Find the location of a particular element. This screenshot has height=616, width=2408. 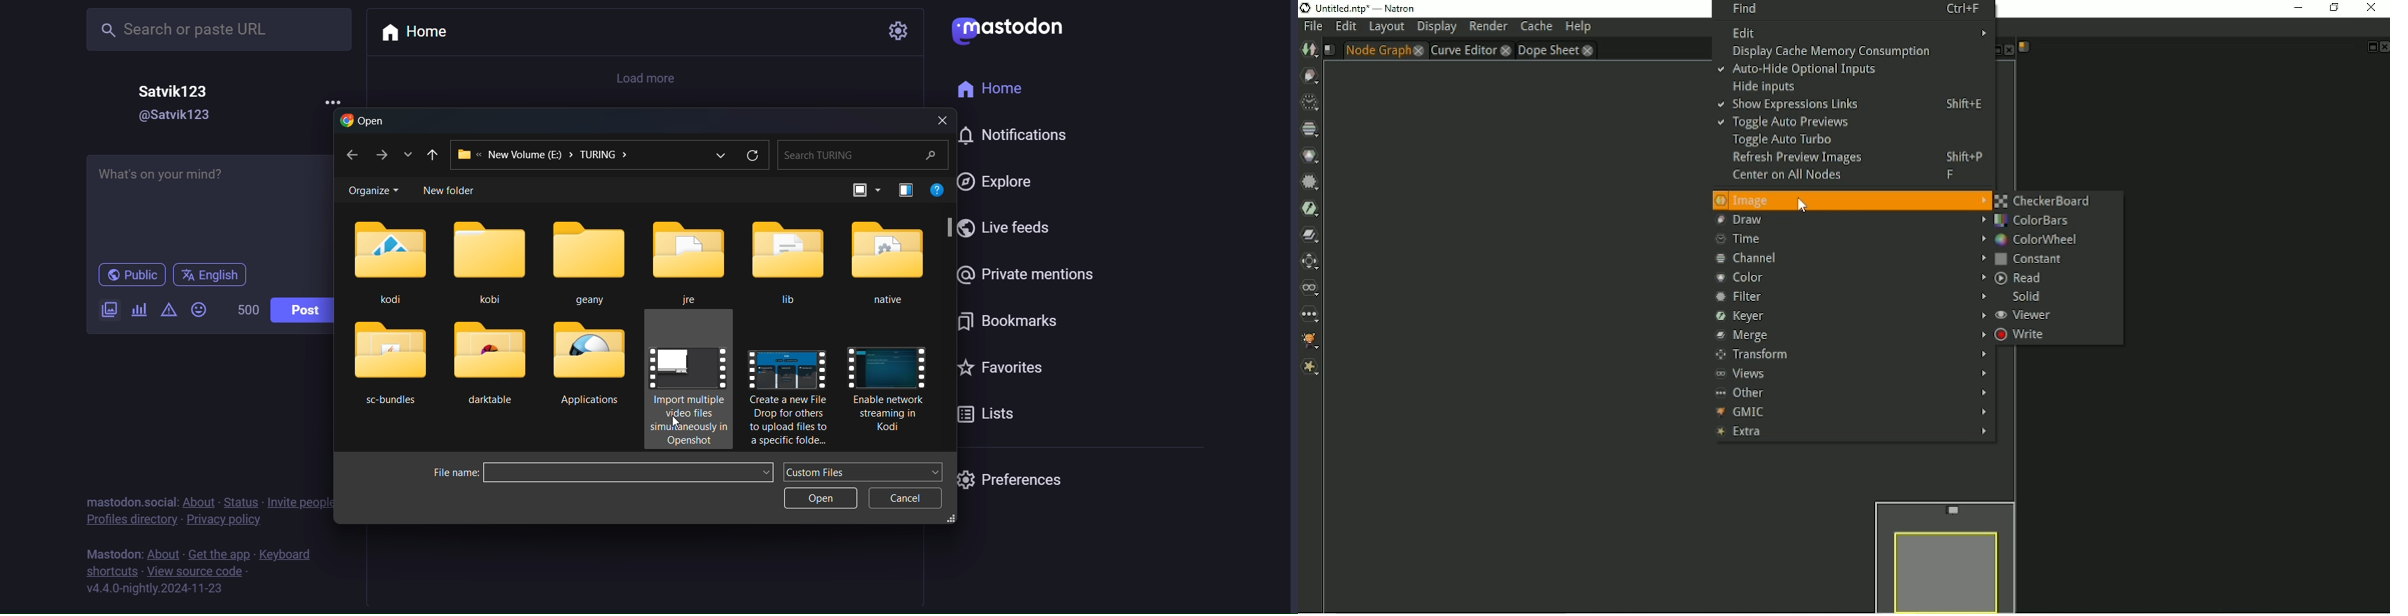

more is located at coordinates (336, 102).